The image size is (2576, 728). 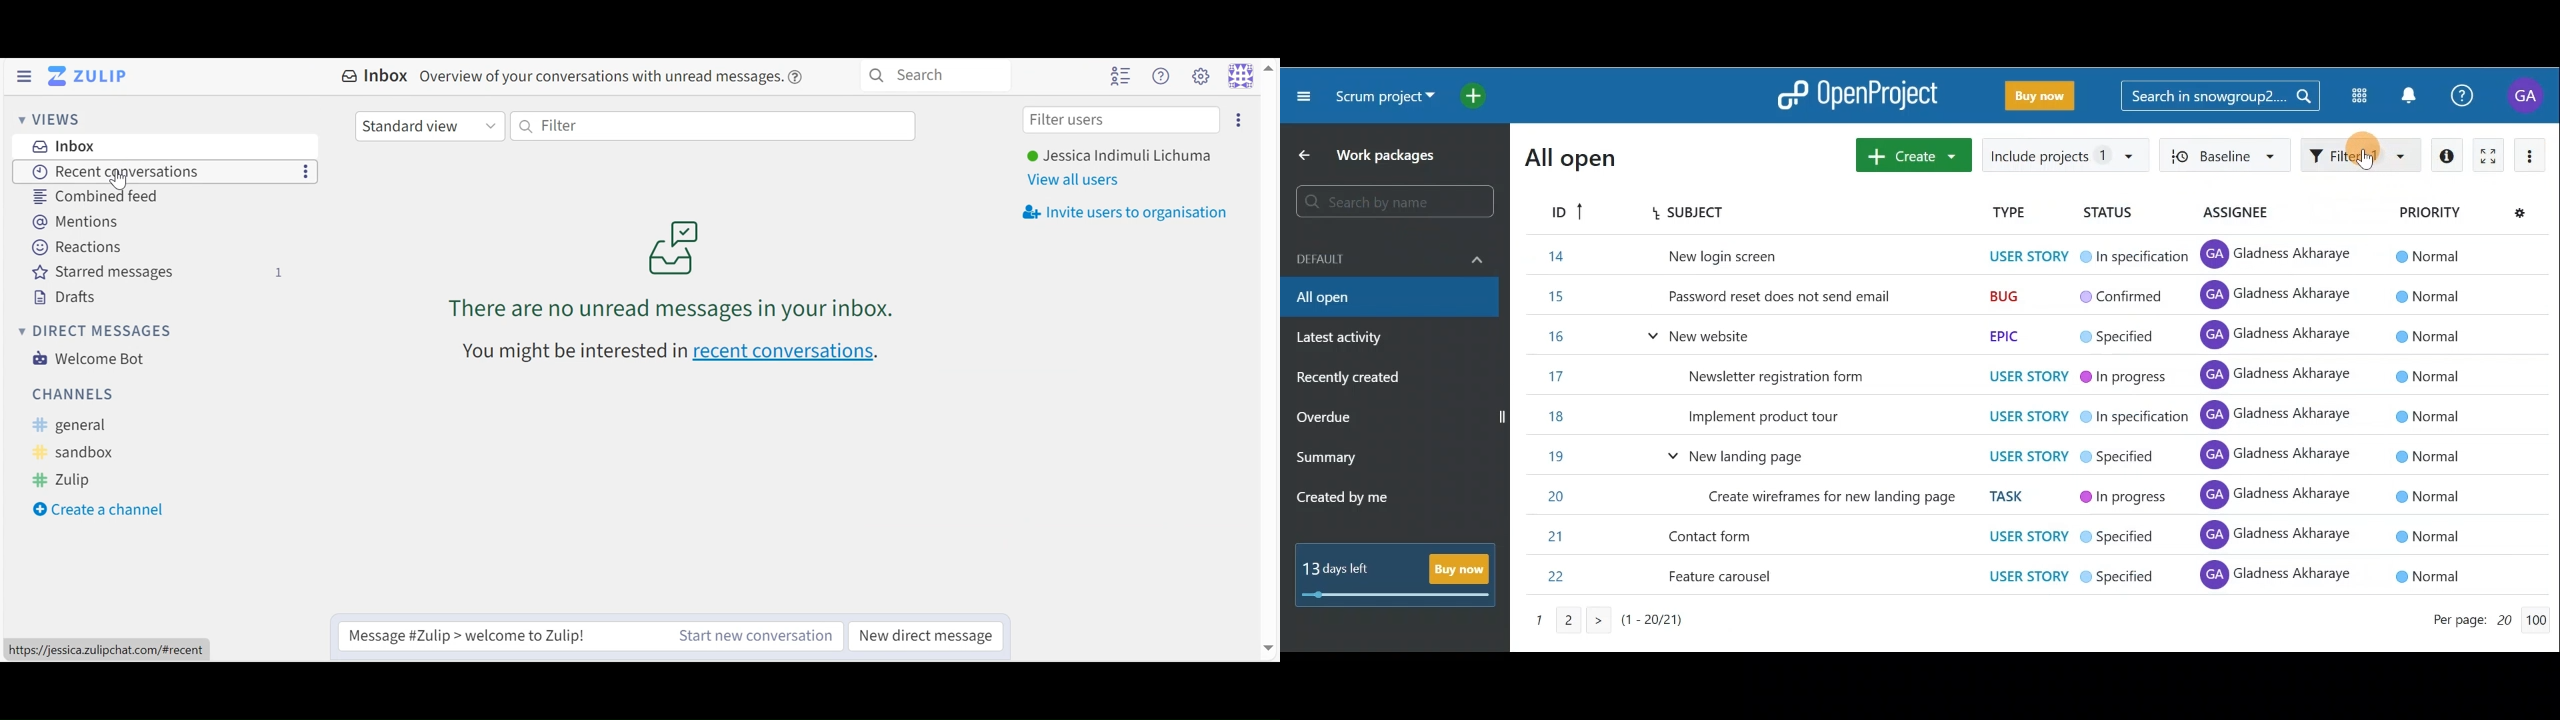 I want to click on Go to Home (Imbox), so click(x=87, y=75).